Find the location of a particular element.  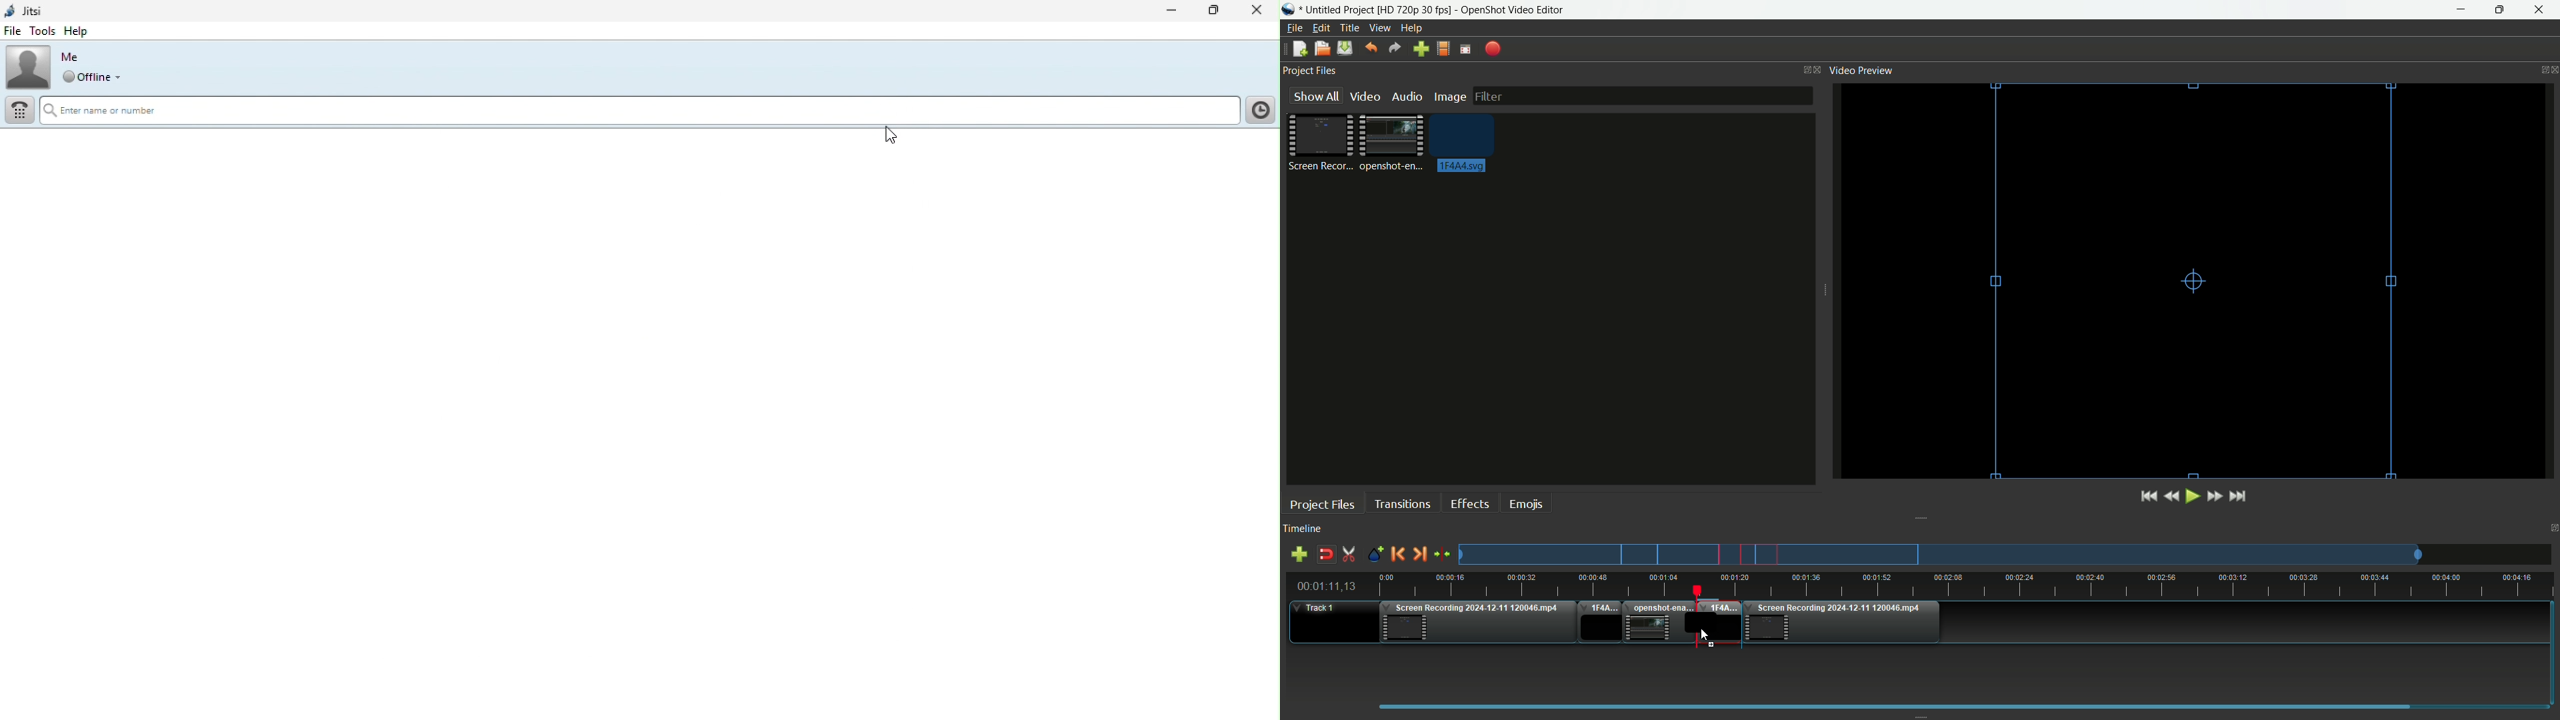

Undo is located at coordinates (1369, 49).